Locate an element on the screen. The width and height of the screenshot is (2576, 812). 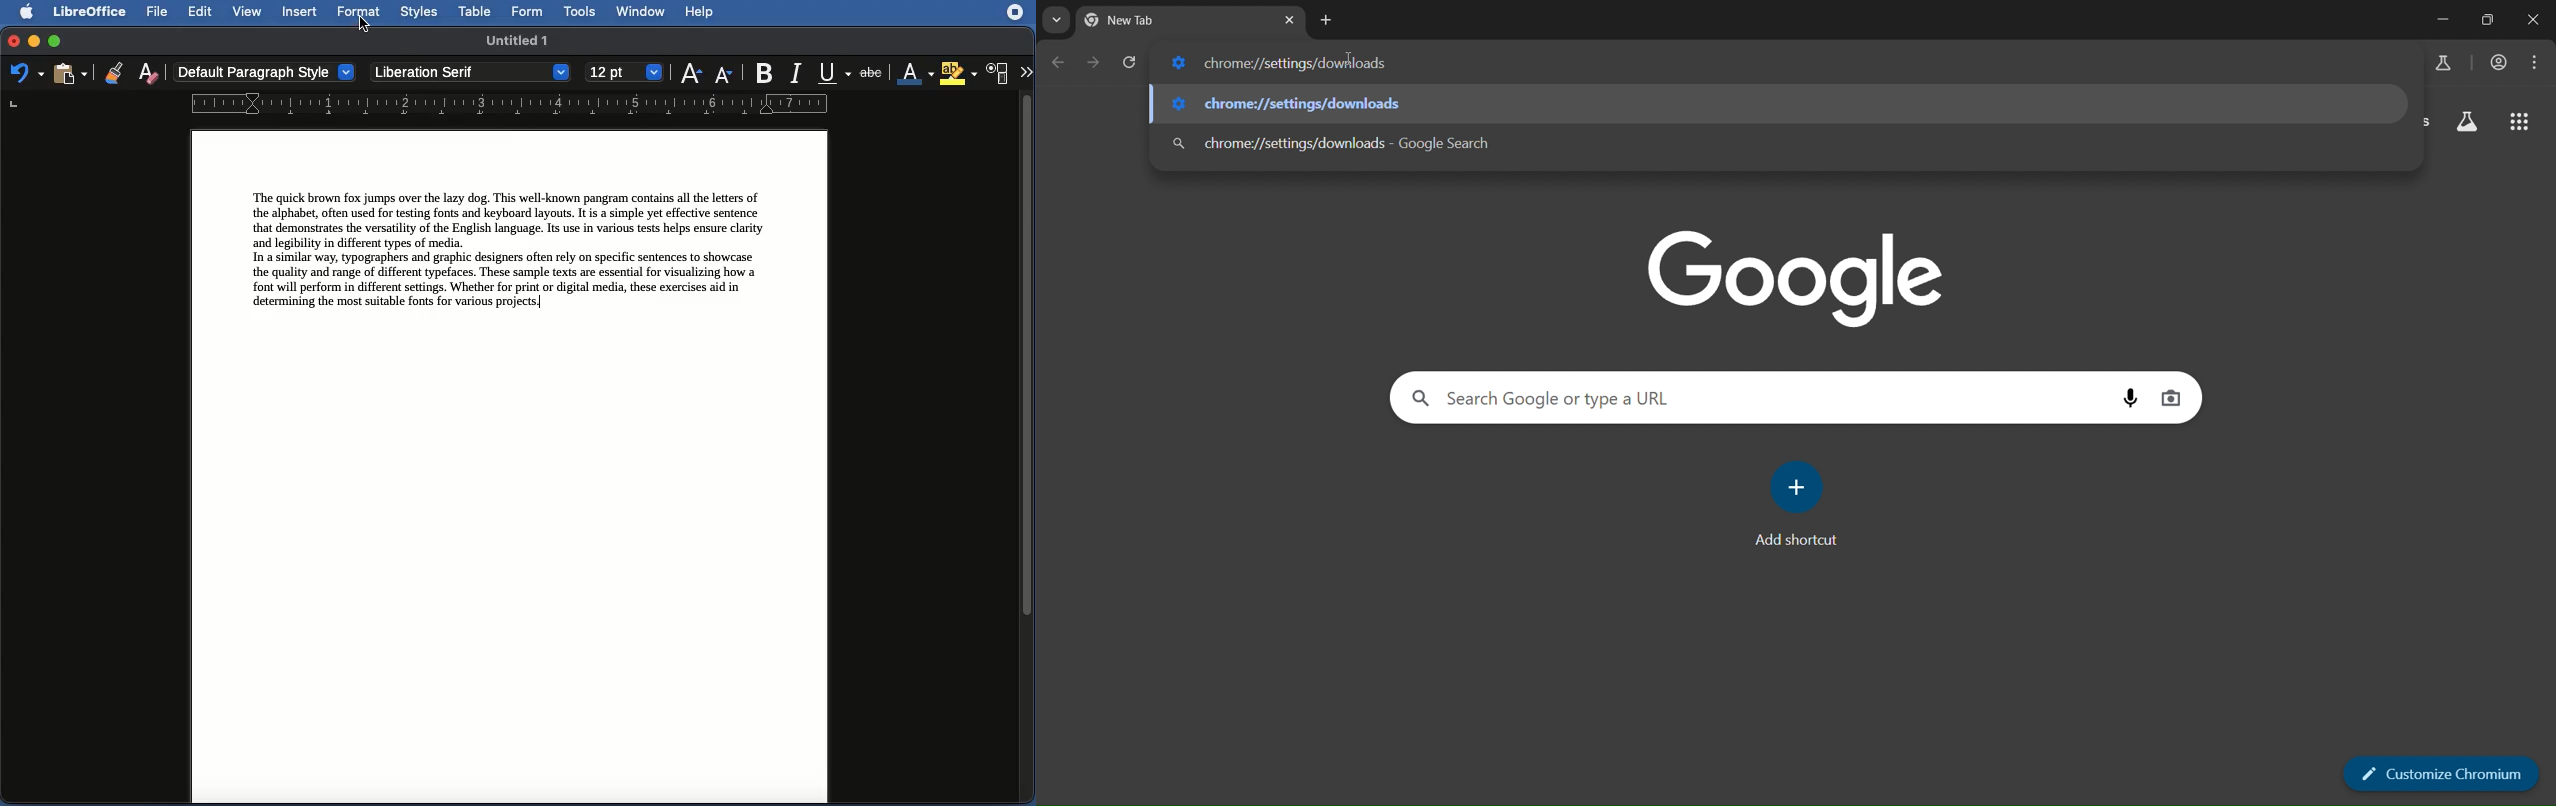
voice search is located at coordinates (2133, 397).